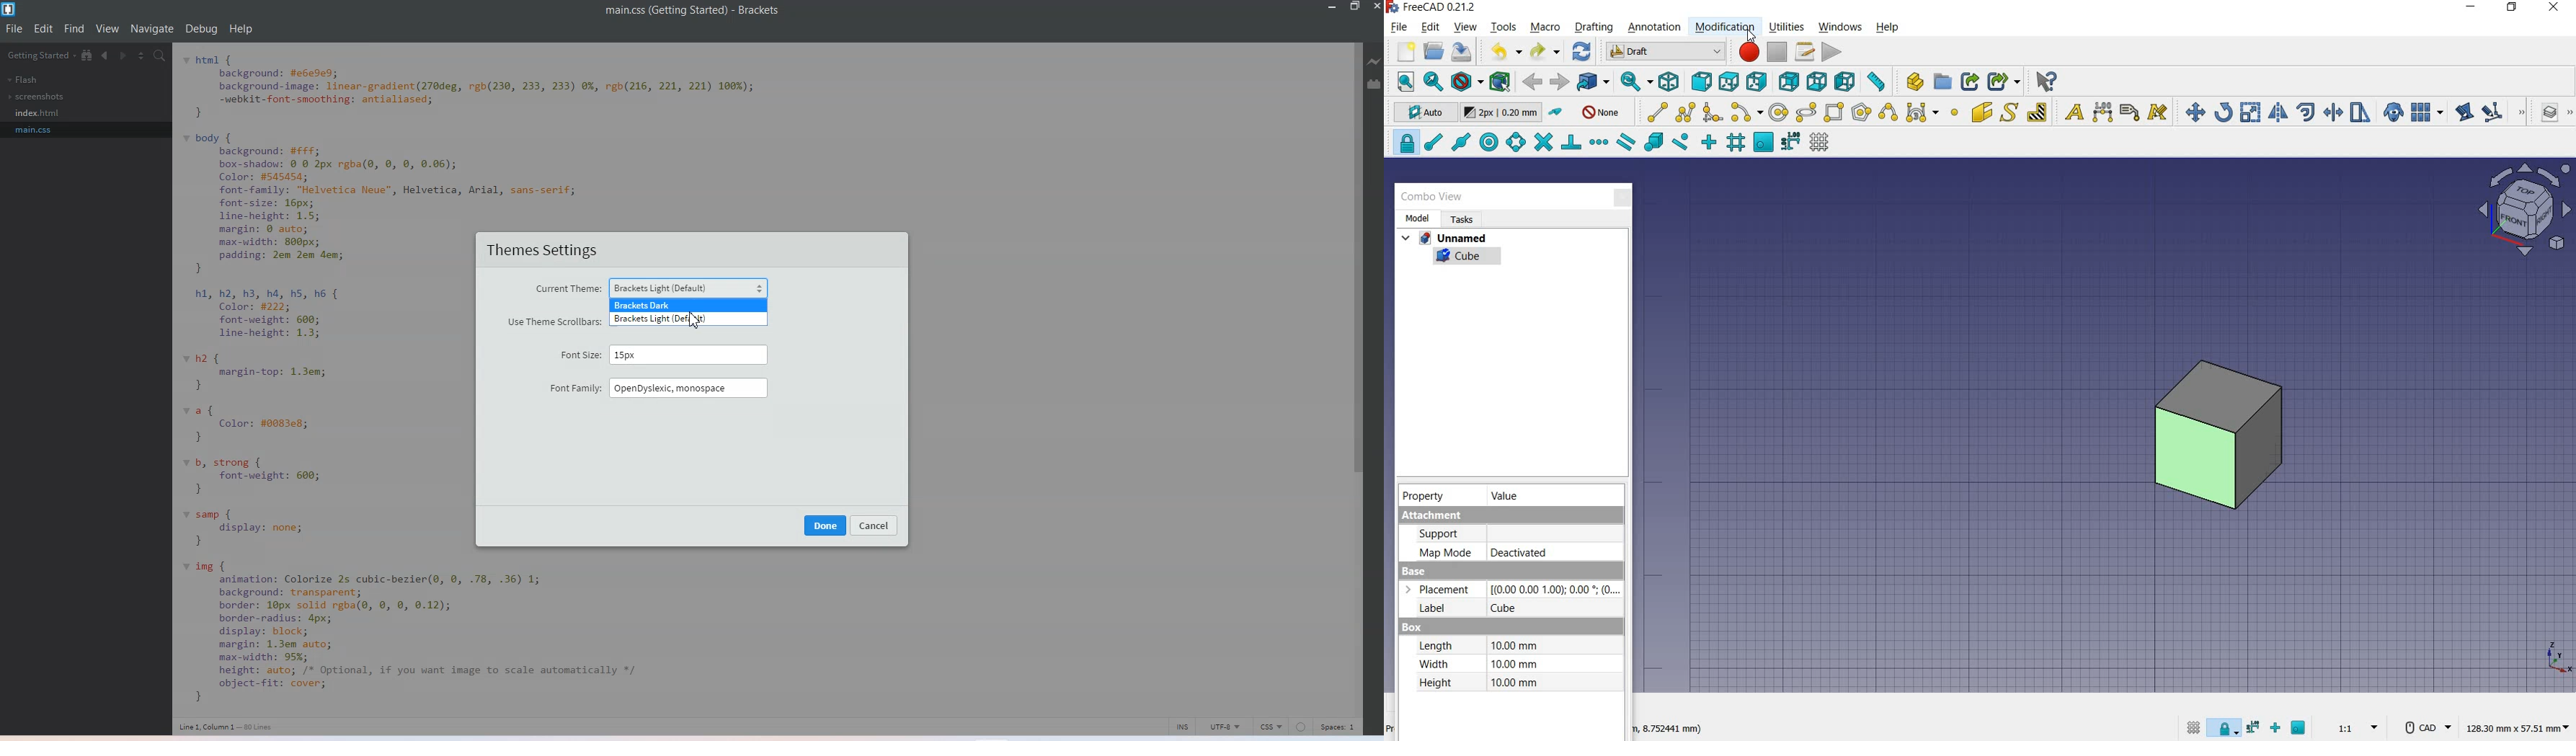  What do you see at coordinates (1415, 571) in the screenshot?
I see `Base` at bounding box center [1415, 571].